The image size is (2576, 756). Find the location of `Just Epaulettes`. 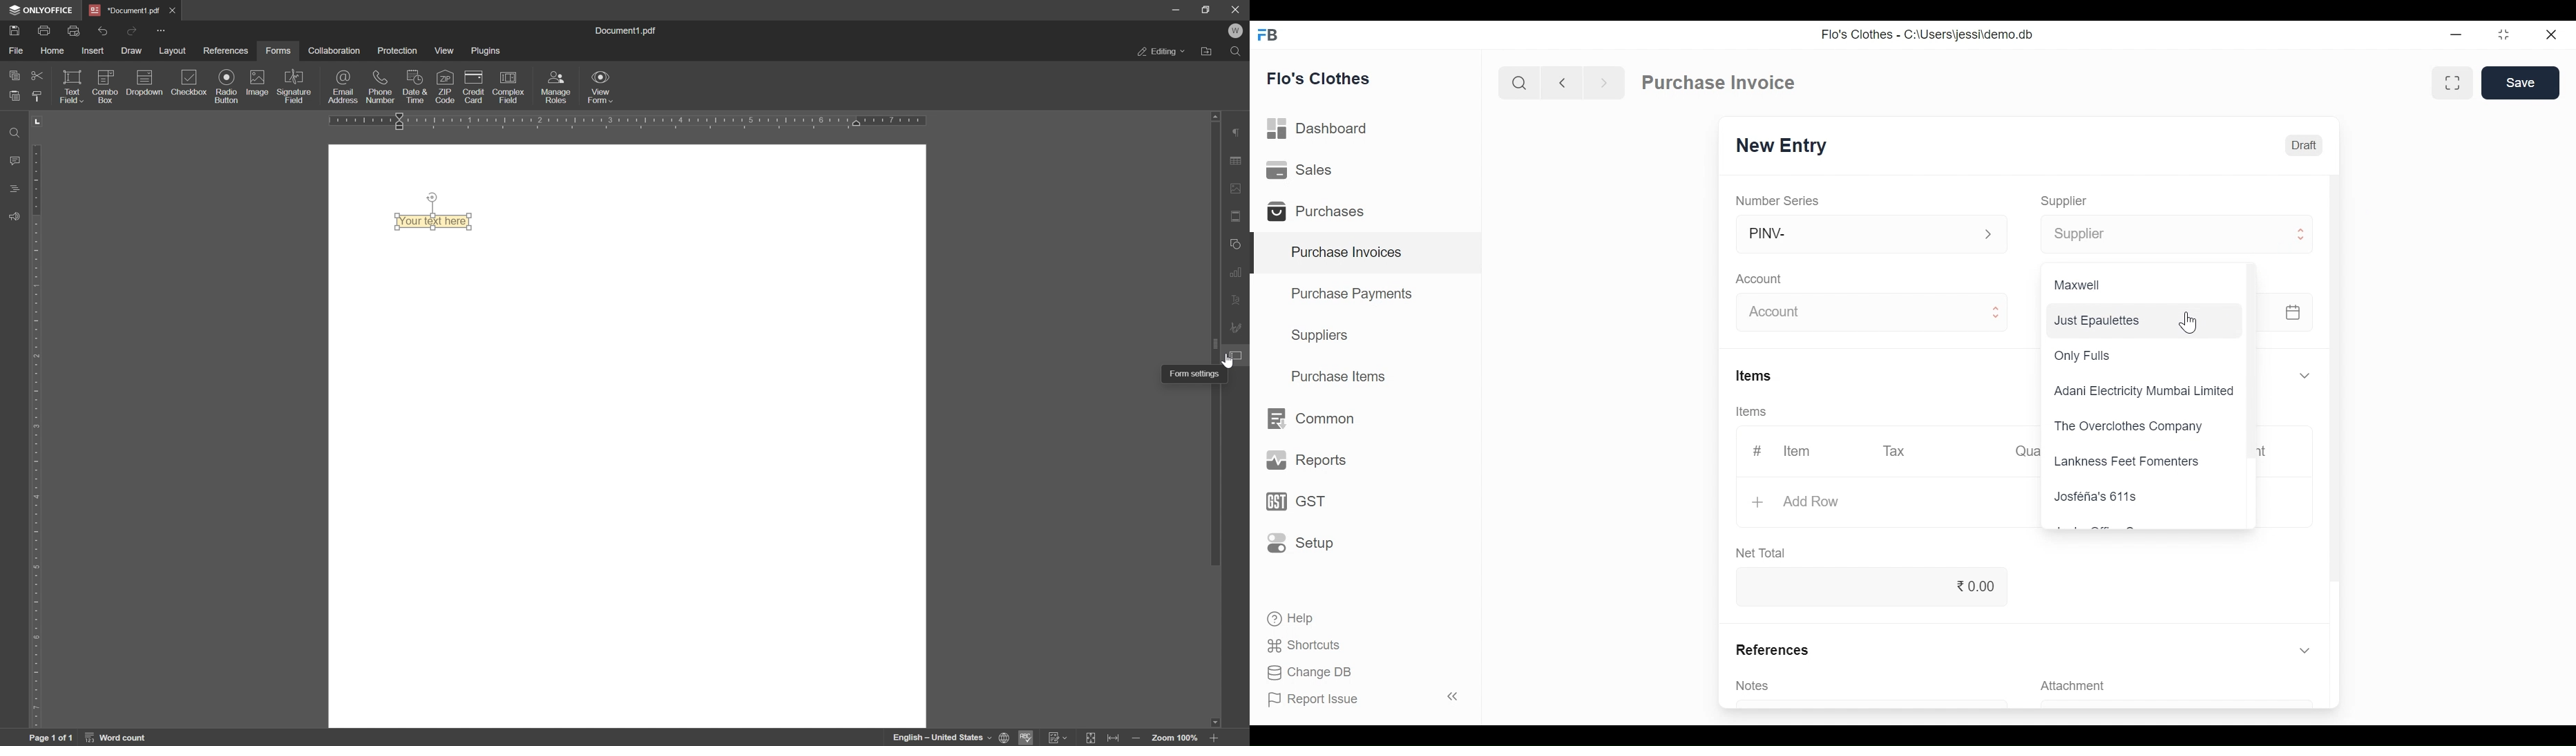

Just Epaulettes is located at coordinates (2141, 319).